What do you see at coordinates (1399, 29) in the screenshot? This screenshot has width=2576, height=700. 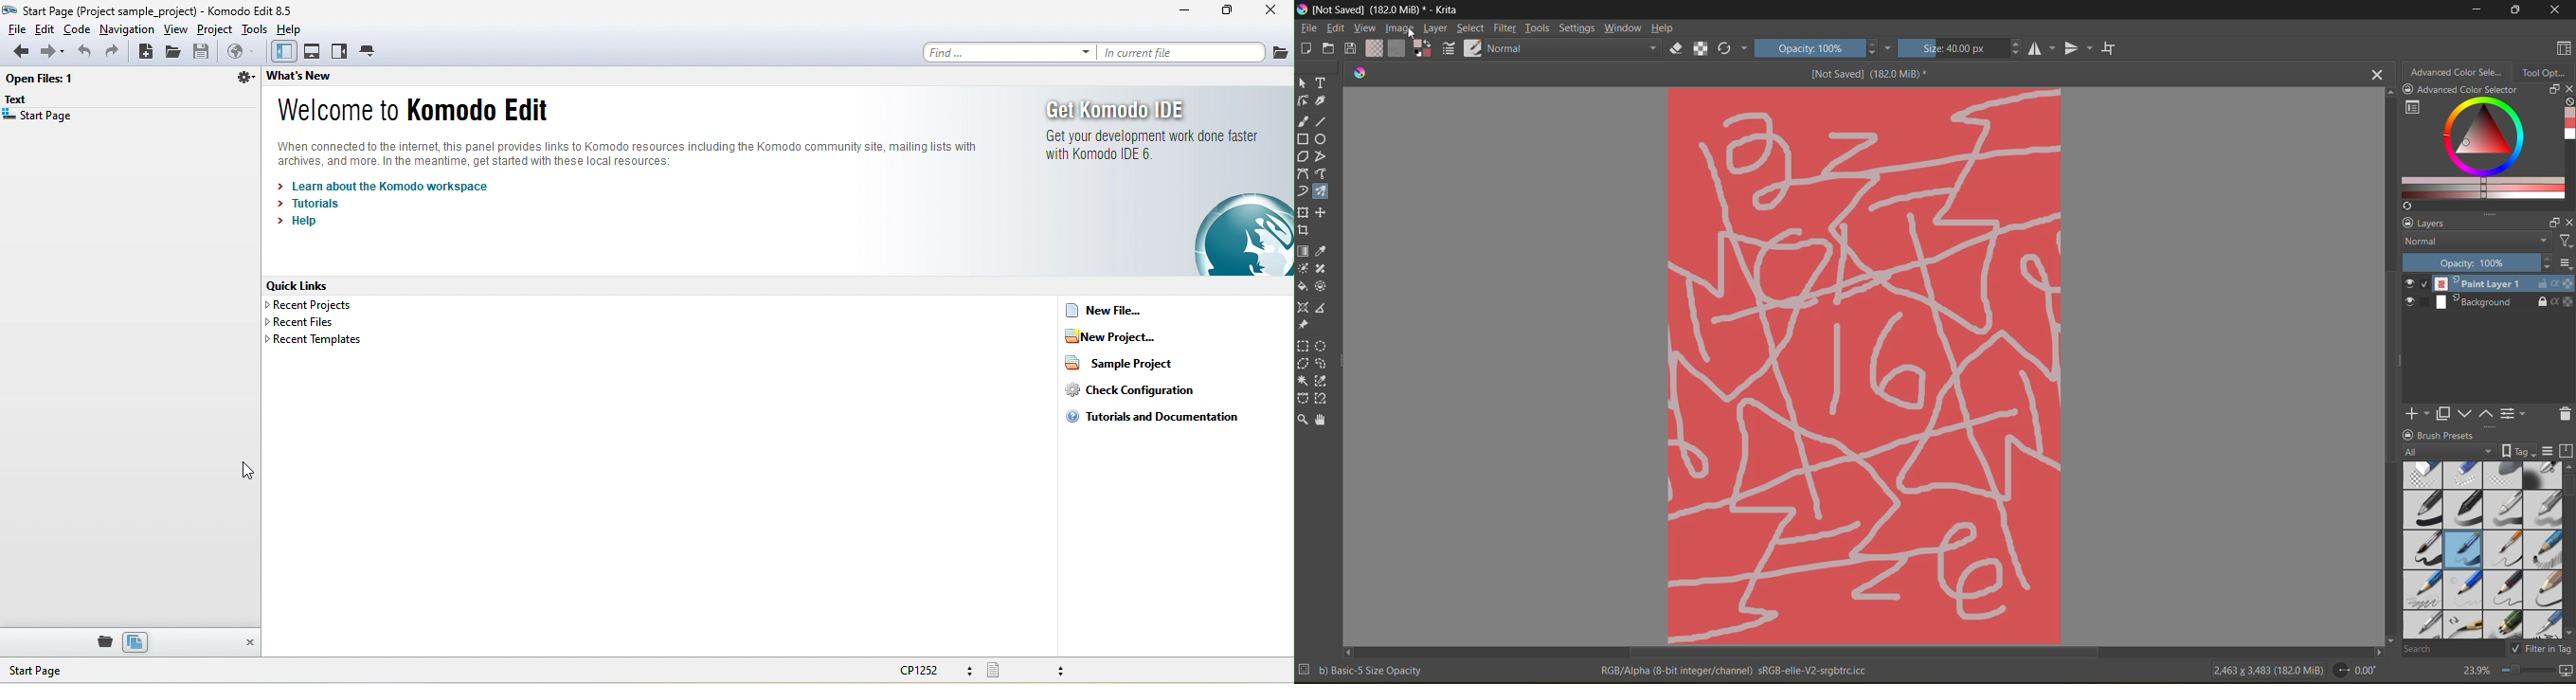 I see `image` at bounding box center [1399, 29].